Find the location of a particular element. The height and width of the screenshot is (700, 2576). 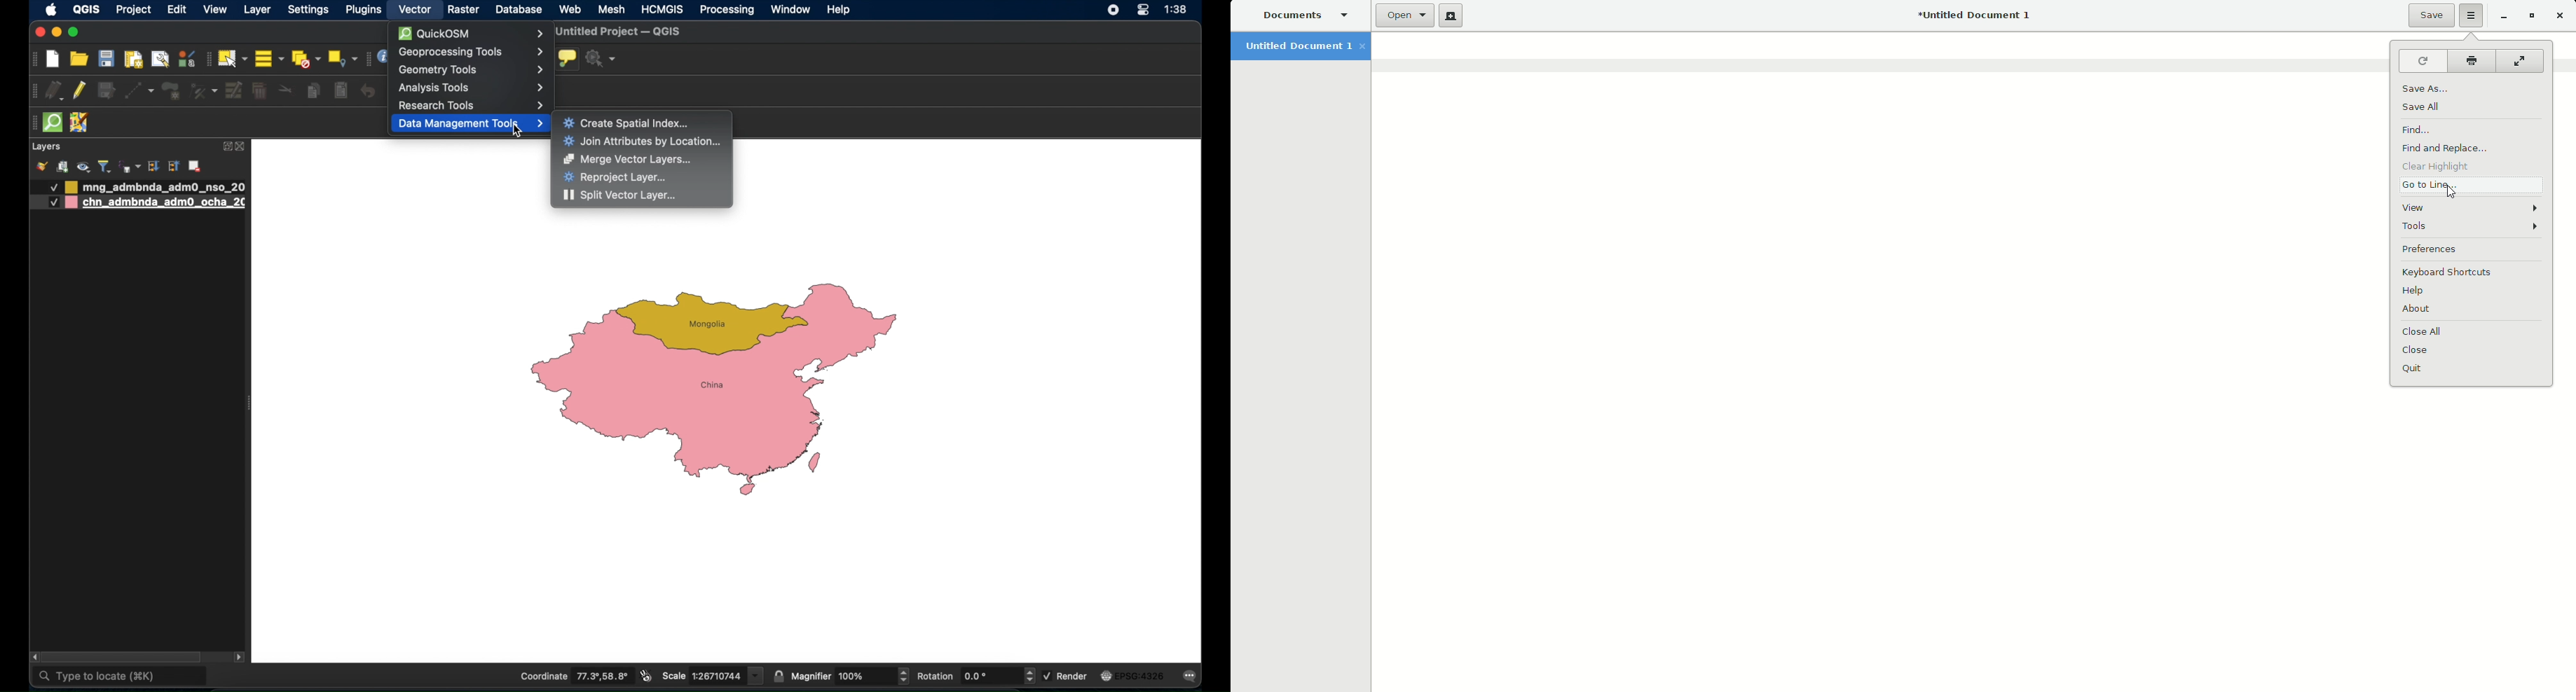

QGIS is located at coordinates (86, 9).